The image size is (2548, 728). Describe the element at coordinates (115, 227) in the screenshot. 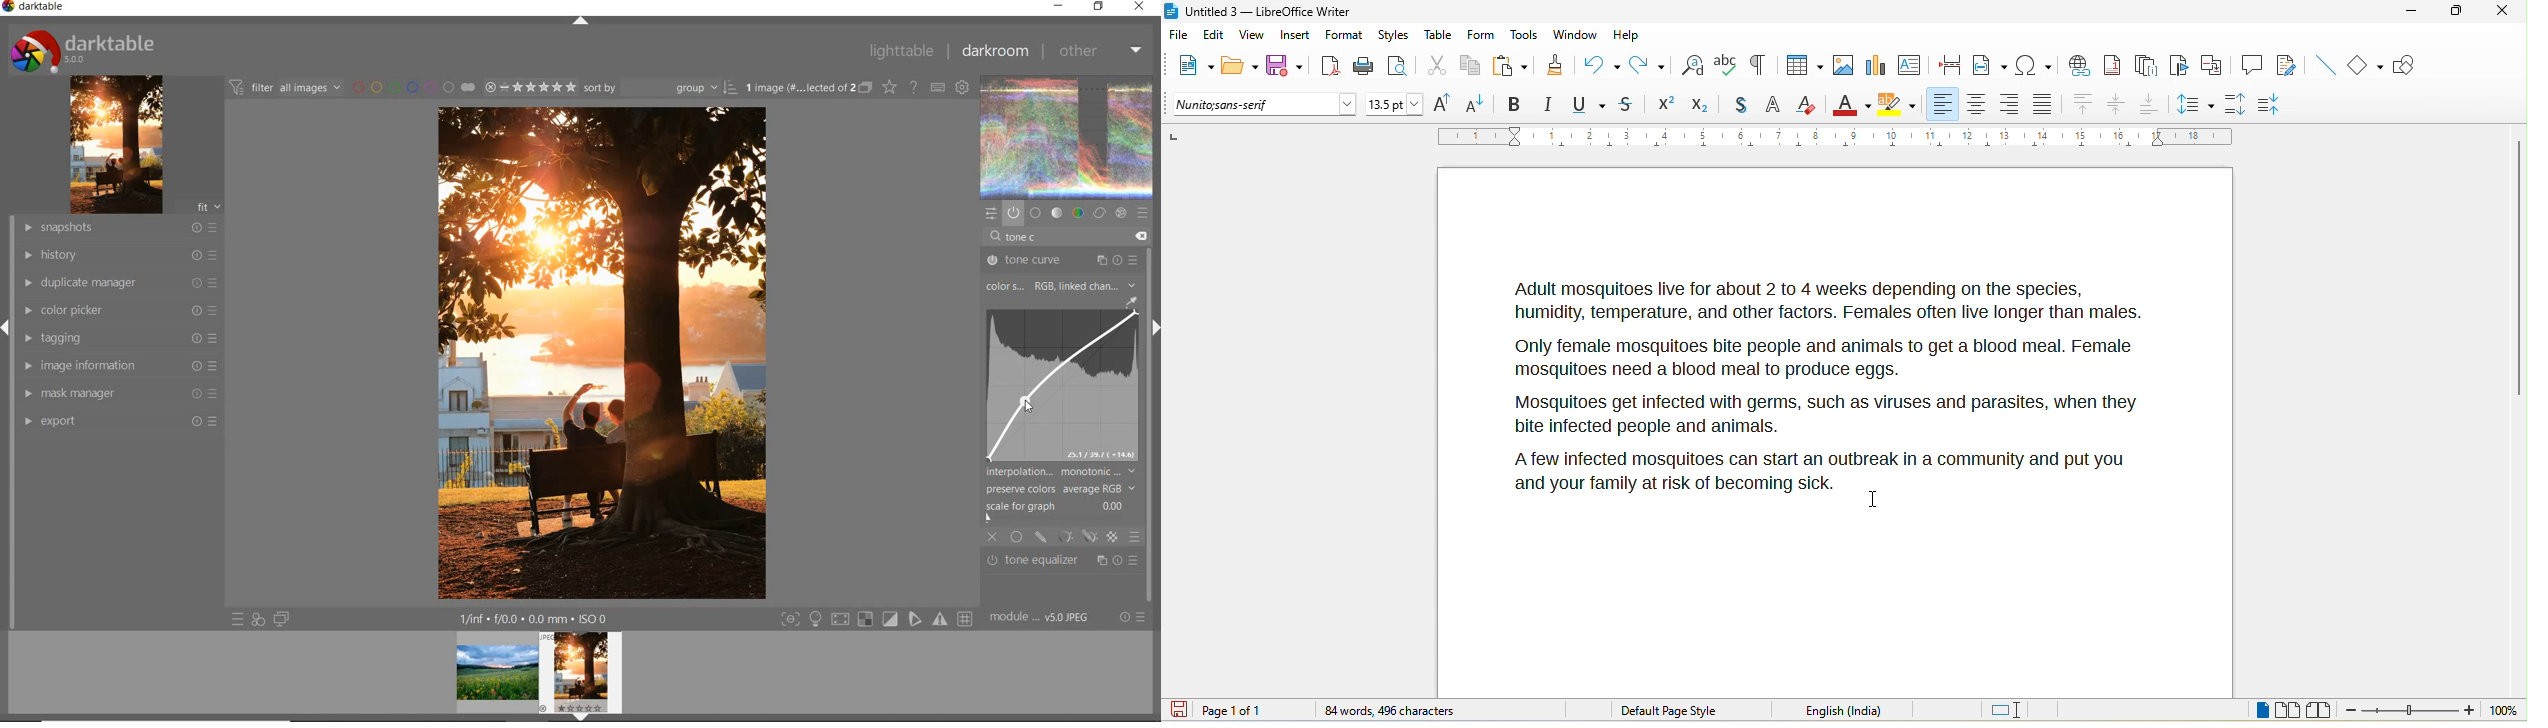

I see `snapshots` at that location.